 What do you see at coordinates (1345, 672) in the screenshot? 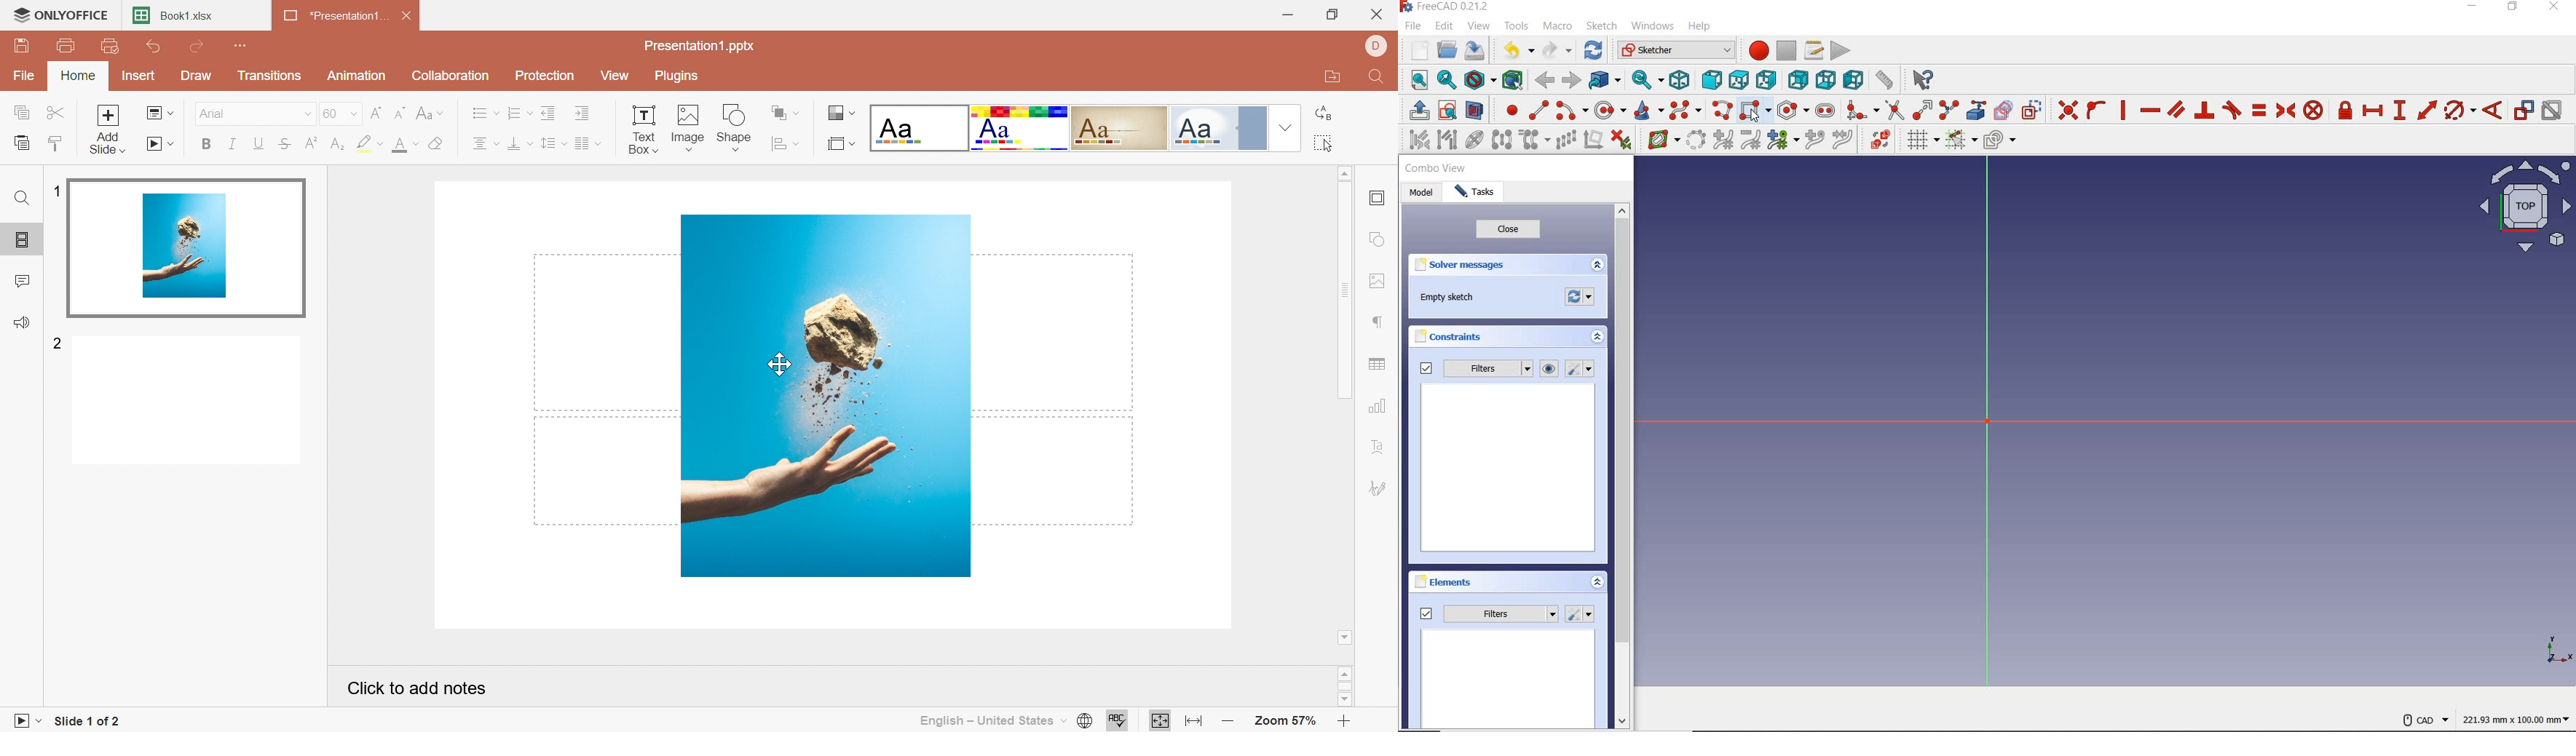
I see `scroll up` at bounding box center [1345, 672].